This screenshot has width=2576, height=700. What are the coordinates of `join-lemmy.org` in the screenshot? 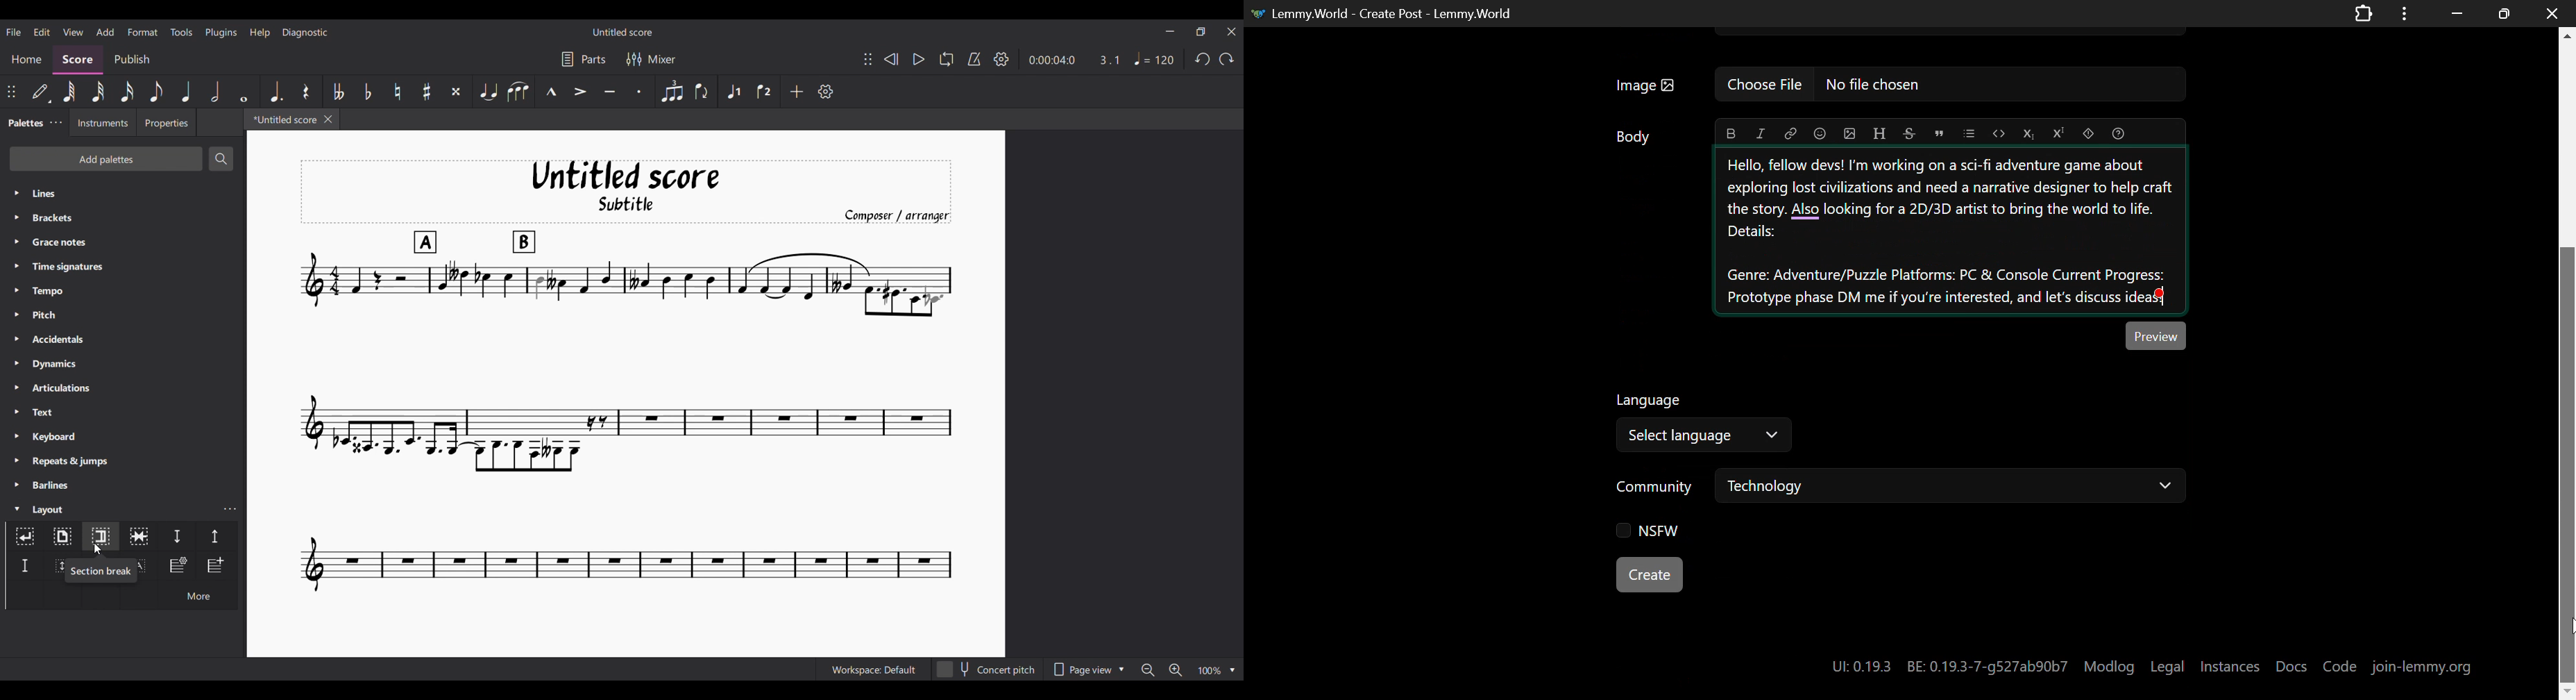 It's located at (2422, 666).